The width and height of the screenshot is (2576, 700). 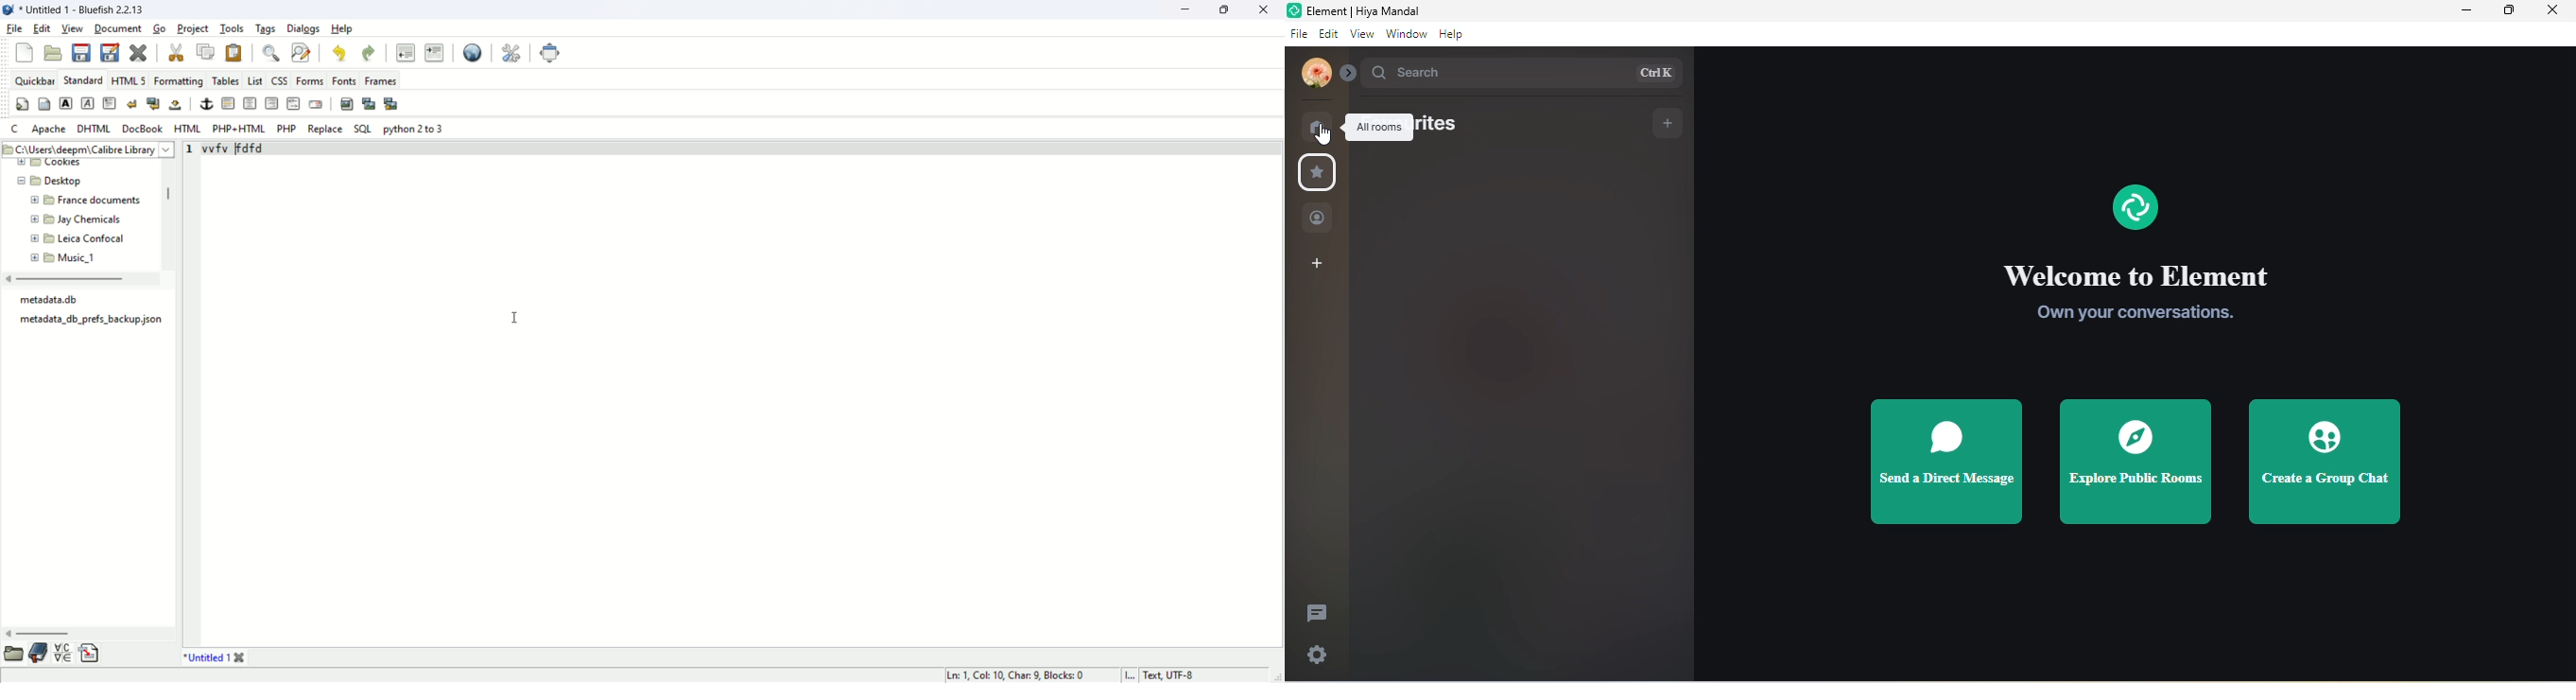 I want to click on multi thumbnail, so click(x=393, y=103).